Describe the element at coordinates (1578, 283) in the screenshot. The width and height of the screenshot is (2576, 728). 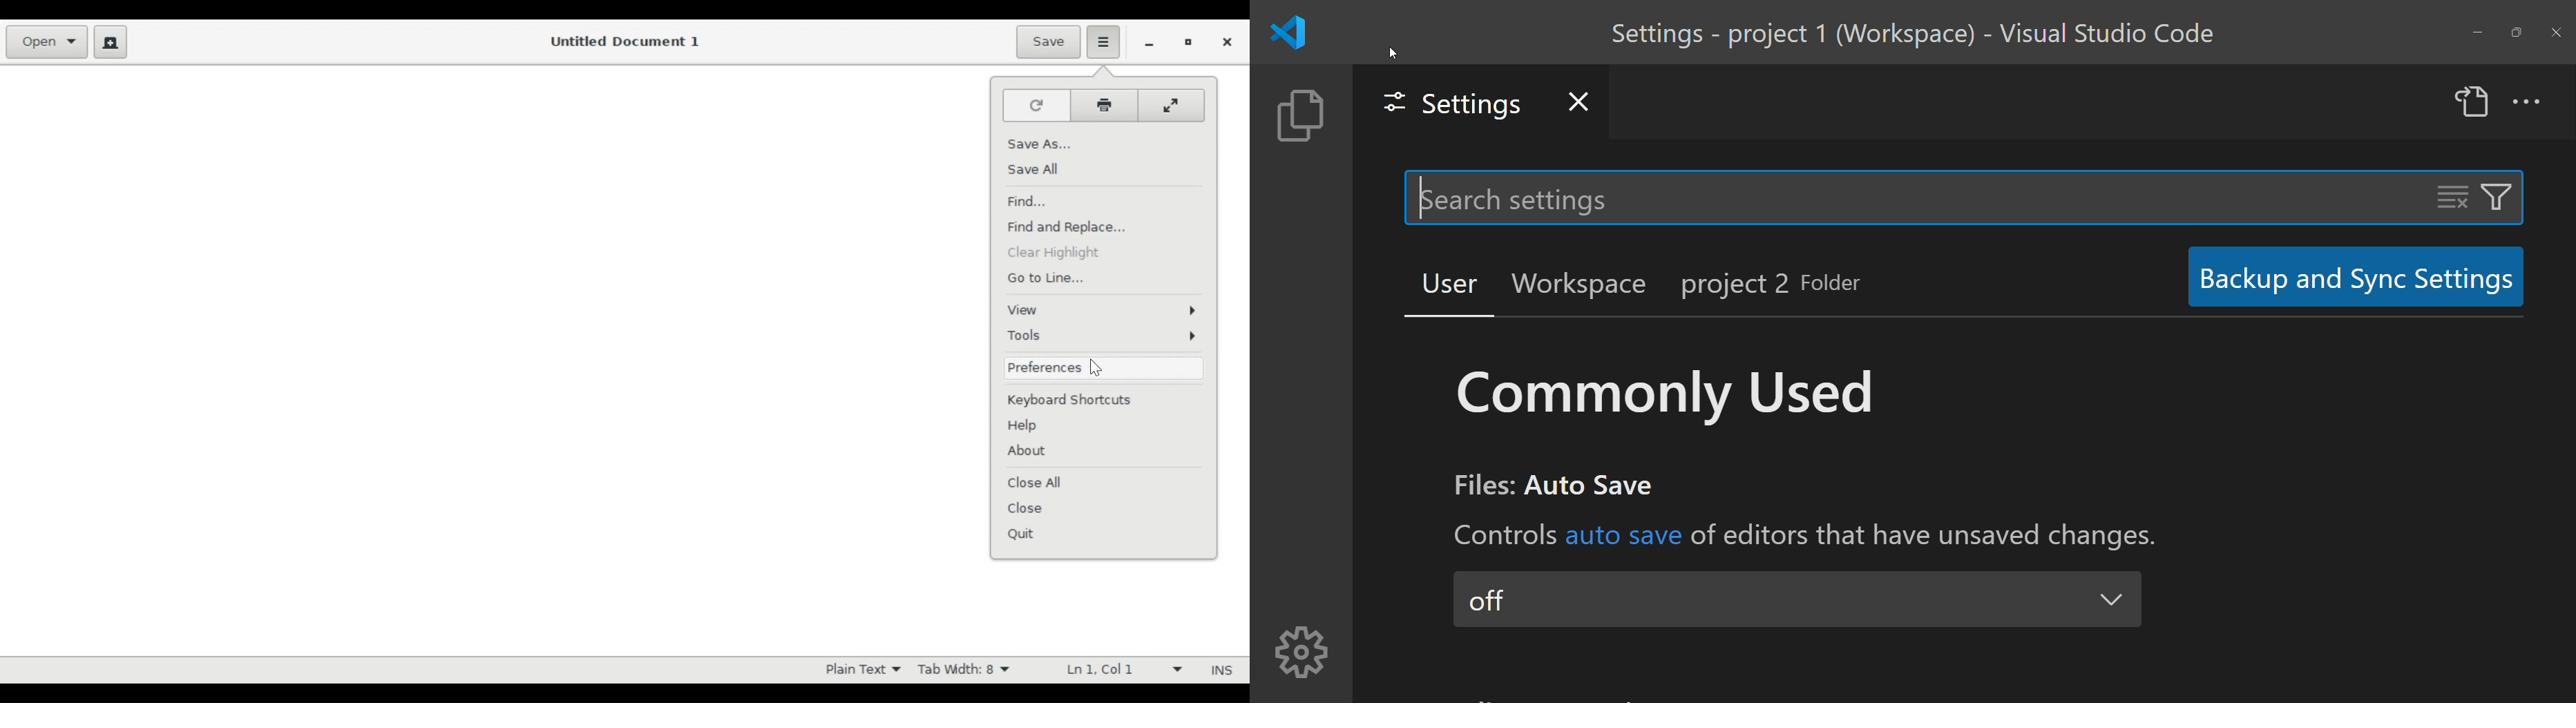
I see `workplace` at that location.